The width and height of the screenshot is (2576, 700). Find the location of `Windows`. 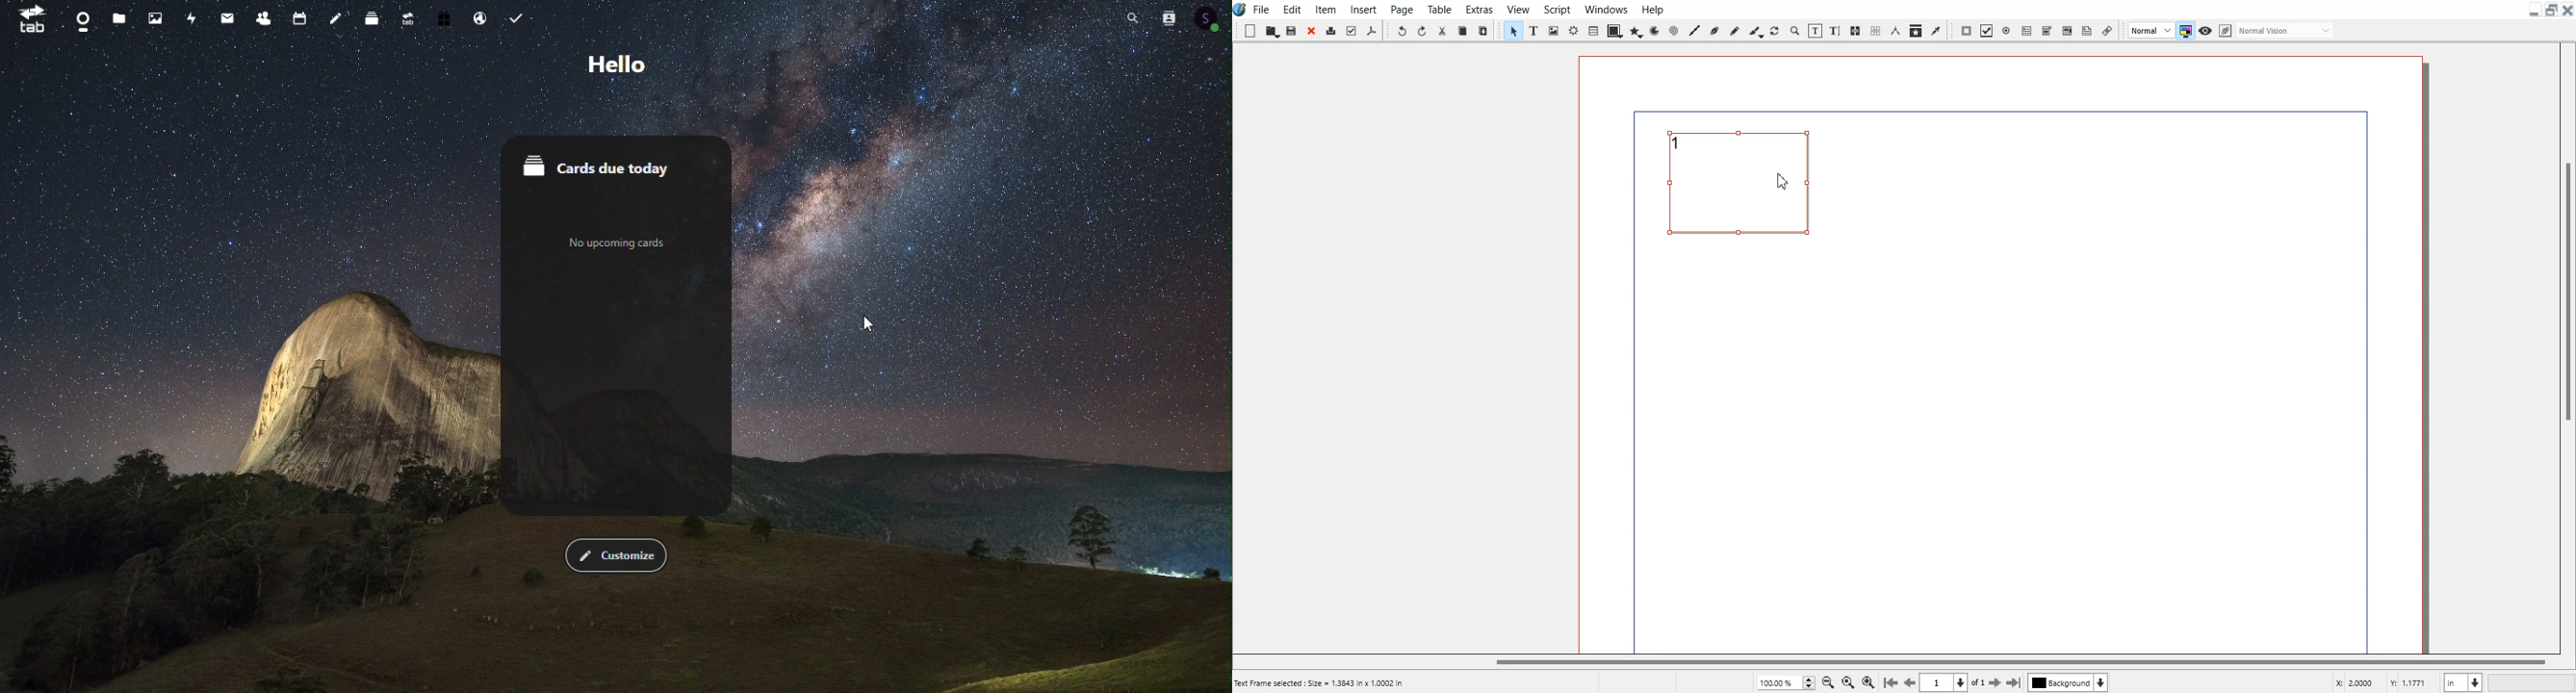

Windows is located at coordinates (1605, 8).